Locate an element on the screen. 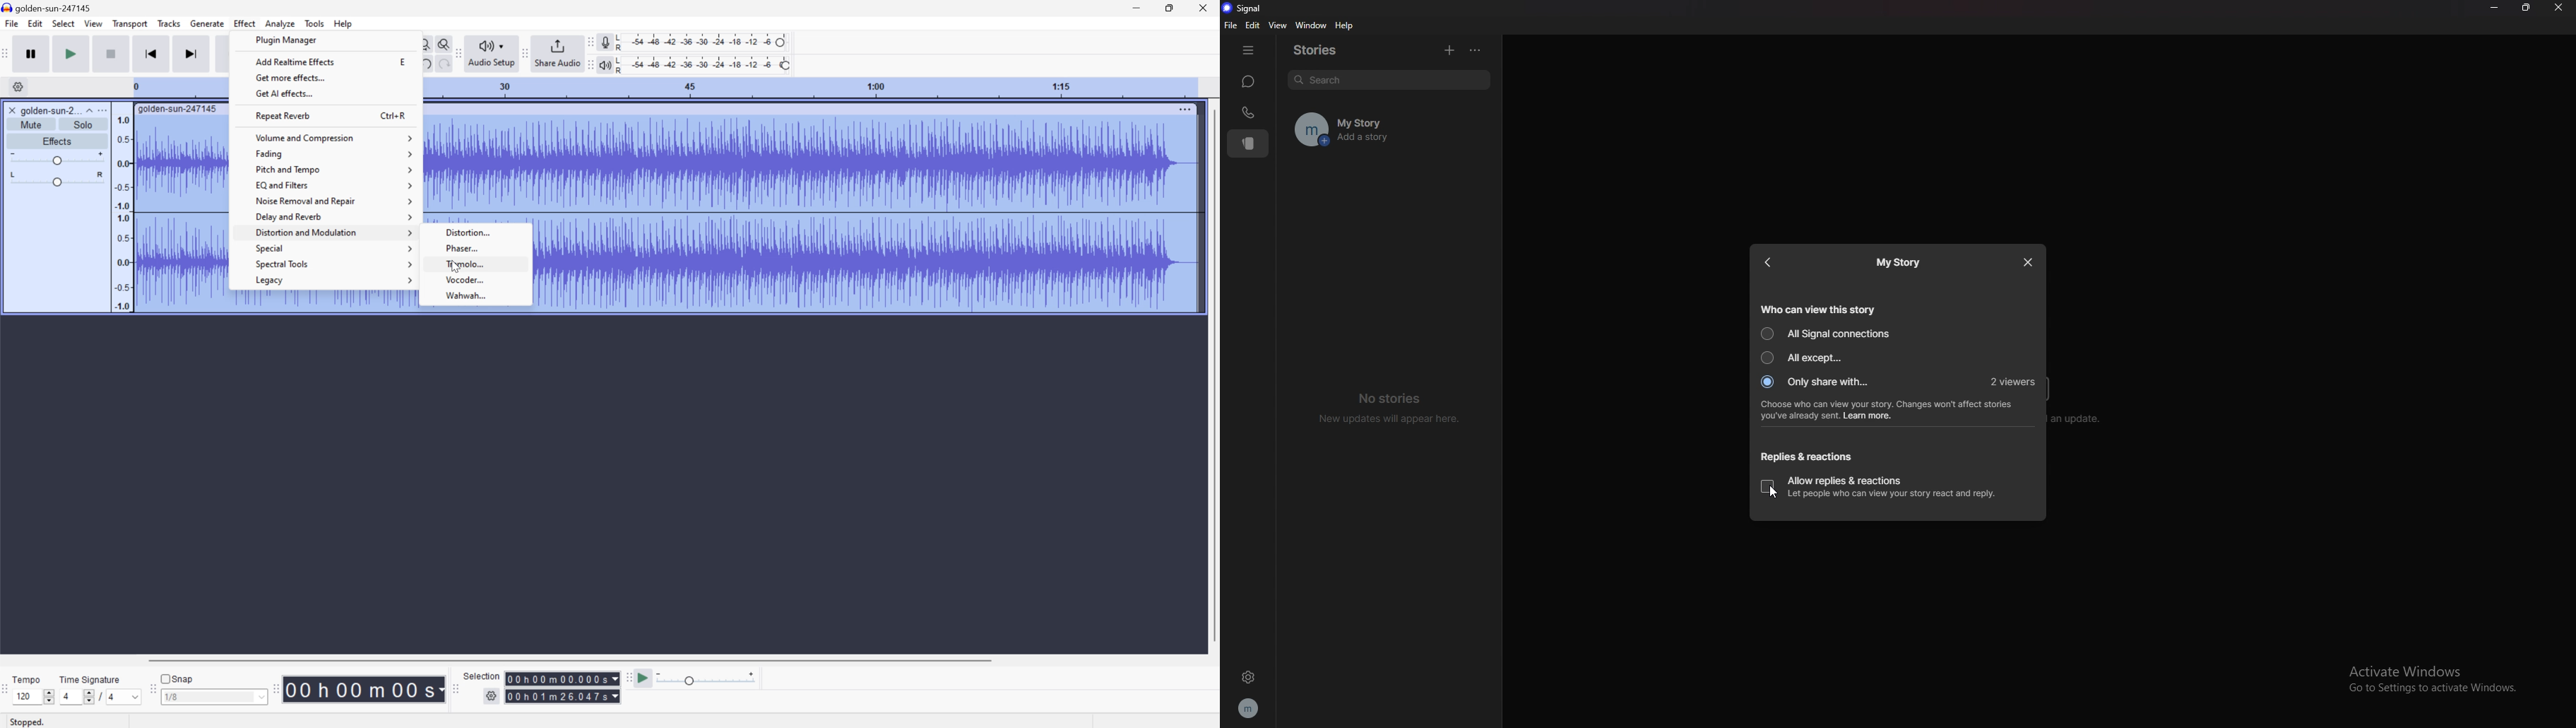 The width and height of the screenshot is (2576, 728). Slider is located at coordinates (57, 158).